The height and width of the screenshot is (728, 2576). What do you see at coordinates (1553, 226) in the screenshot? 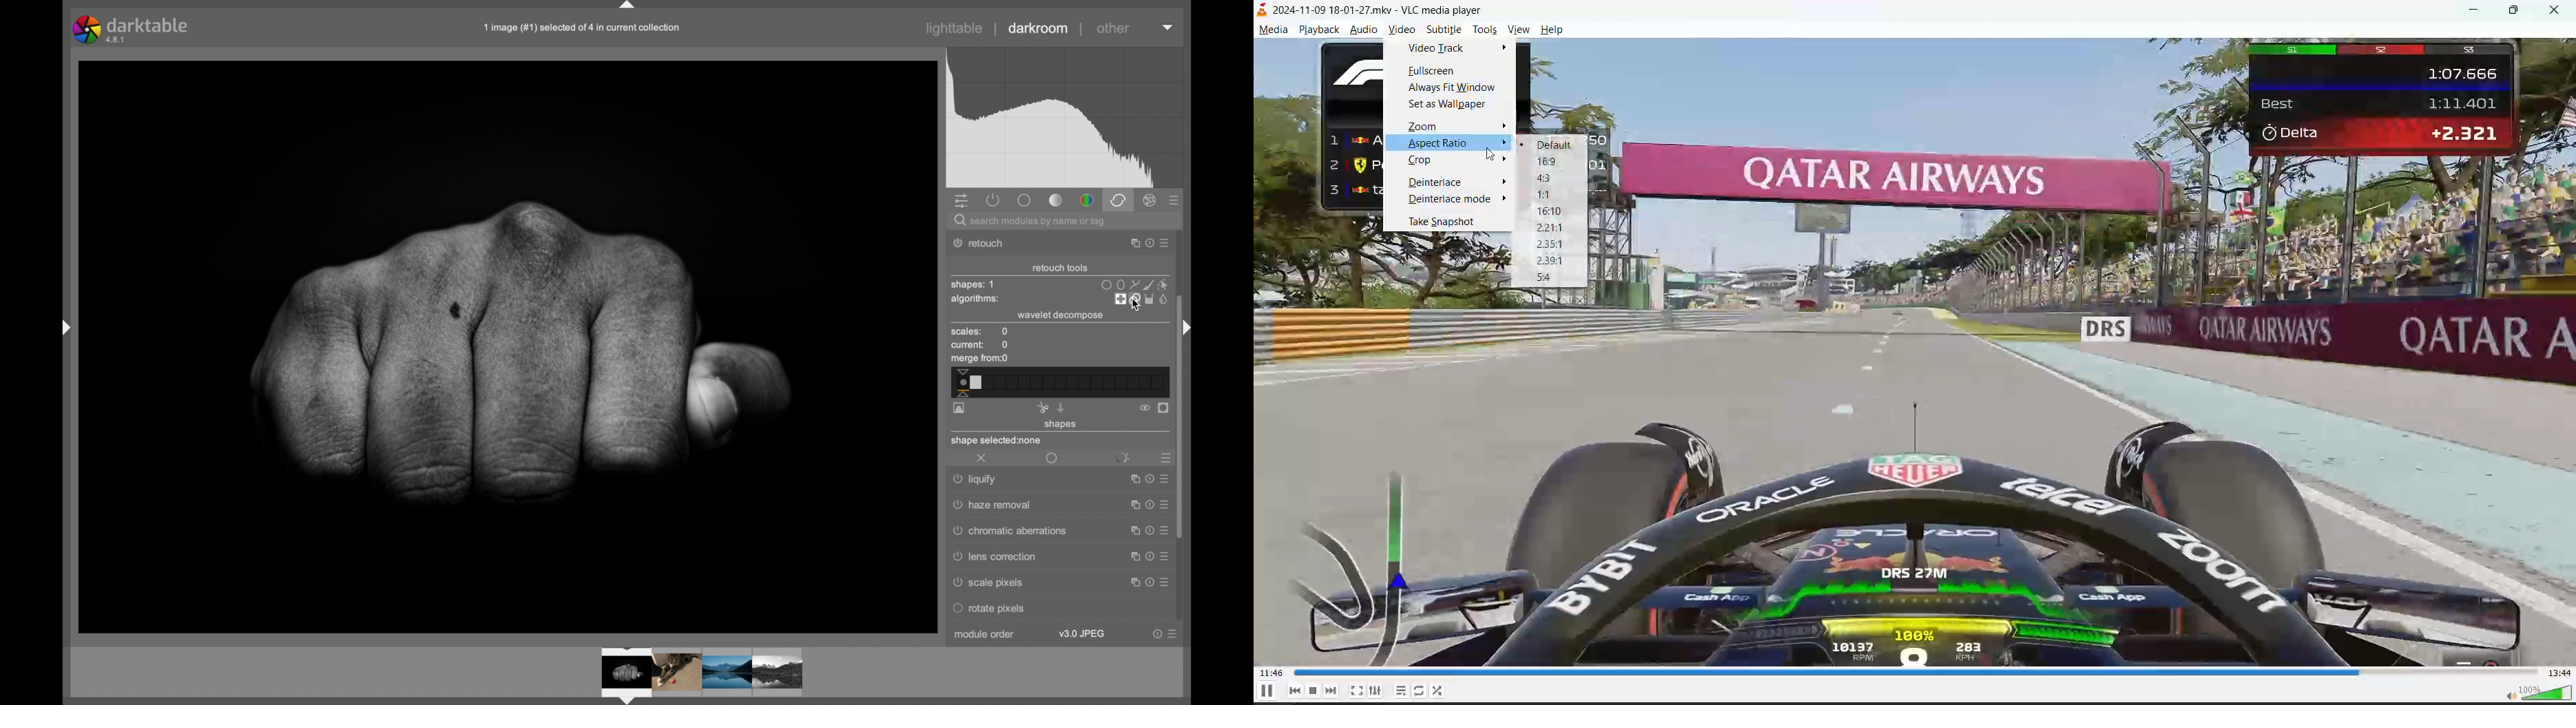
I see `2.21:1` at bounding box center [1553, 226].